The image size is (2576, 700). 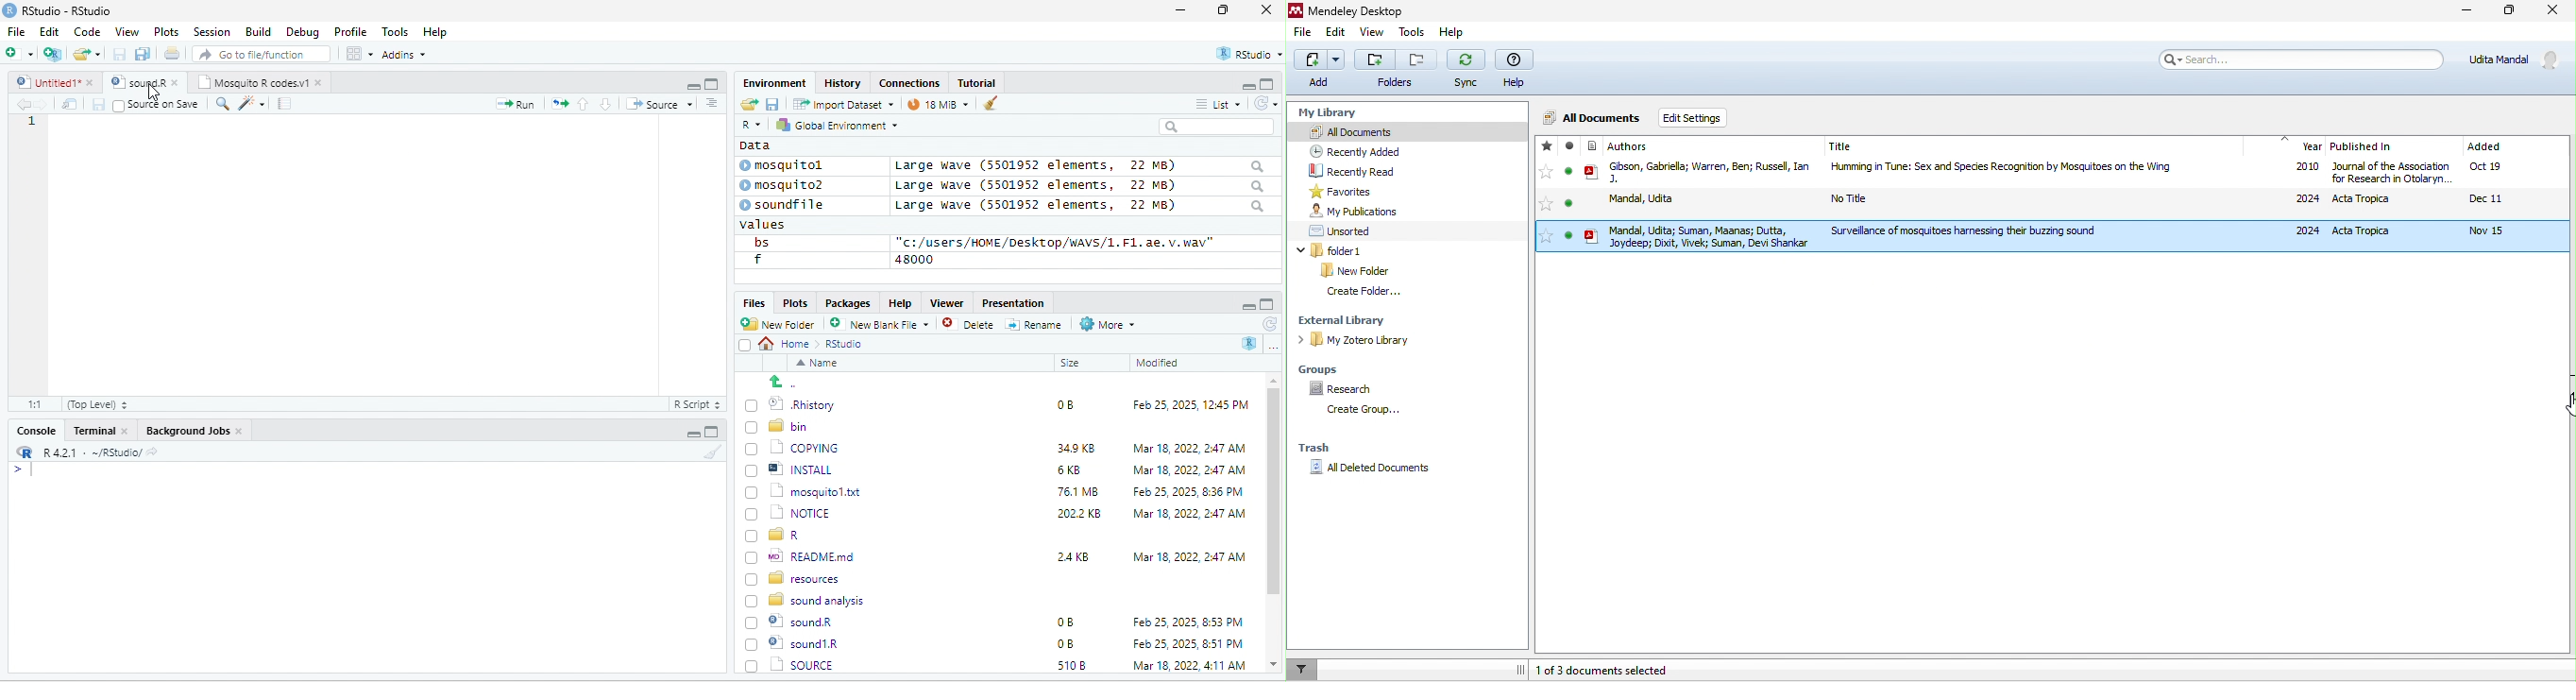 What do you see at coordinates (51, 82) in the screenshot?
I see `© Untitied1* »` at bounding box center [51, 82].